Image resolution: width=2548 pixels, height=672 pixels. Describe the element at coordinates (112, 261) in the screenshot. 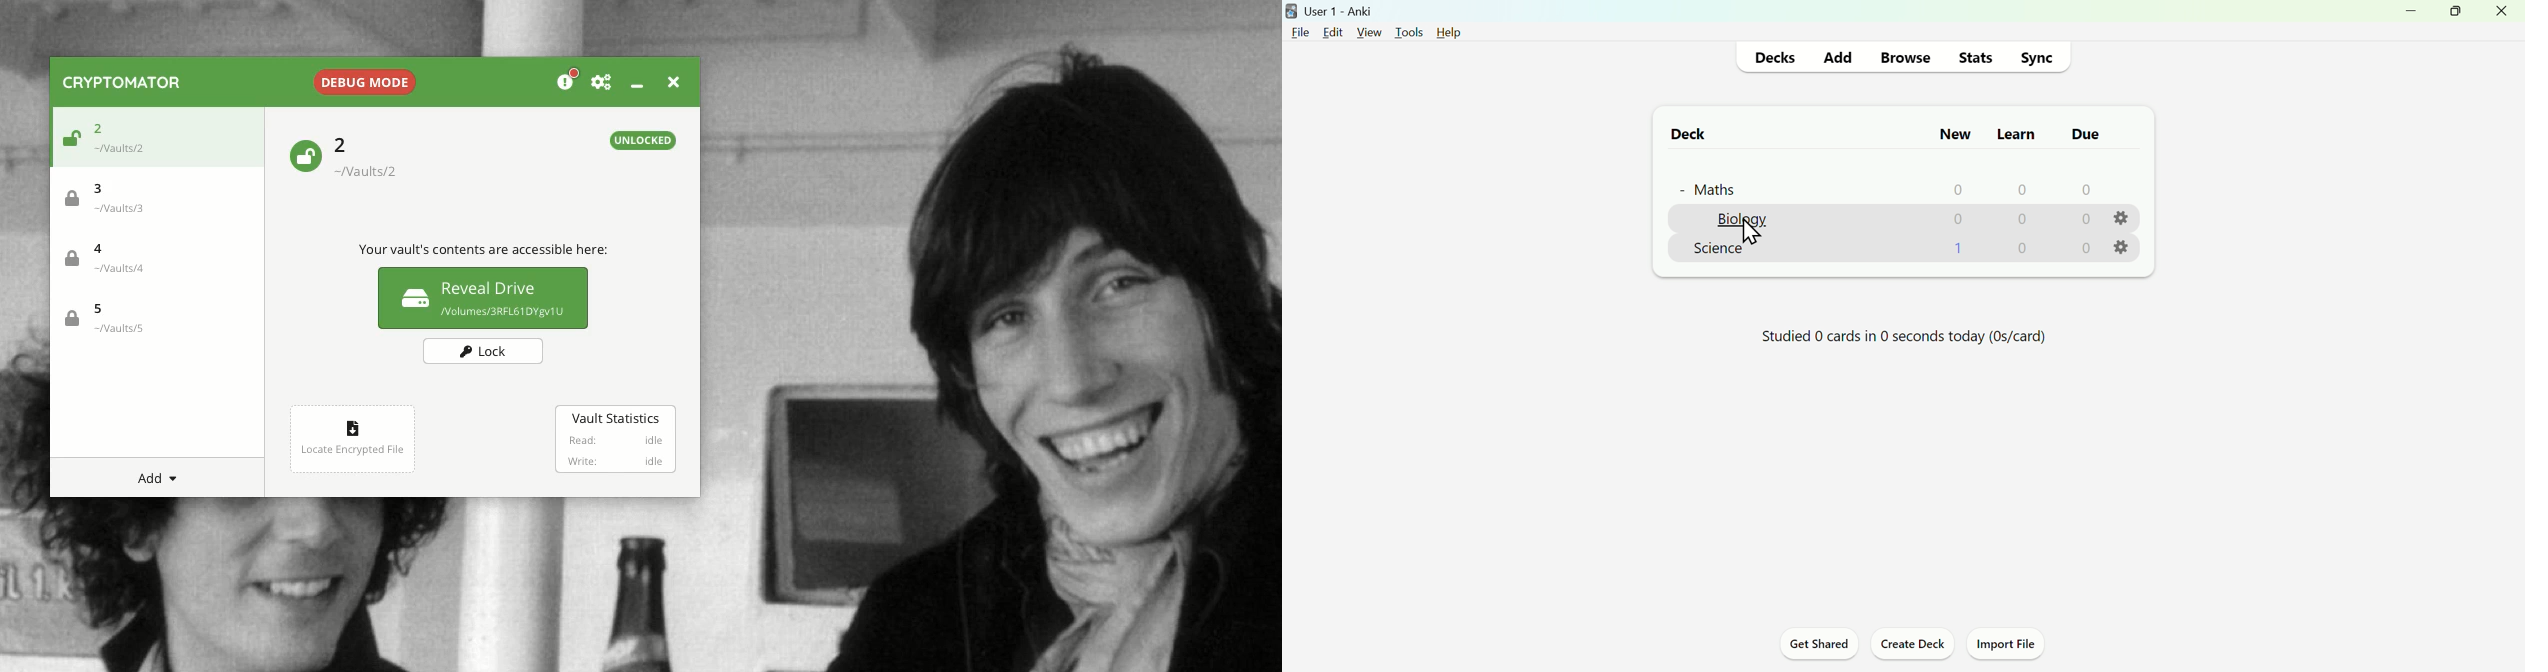

I see `Vault 4` at that location.